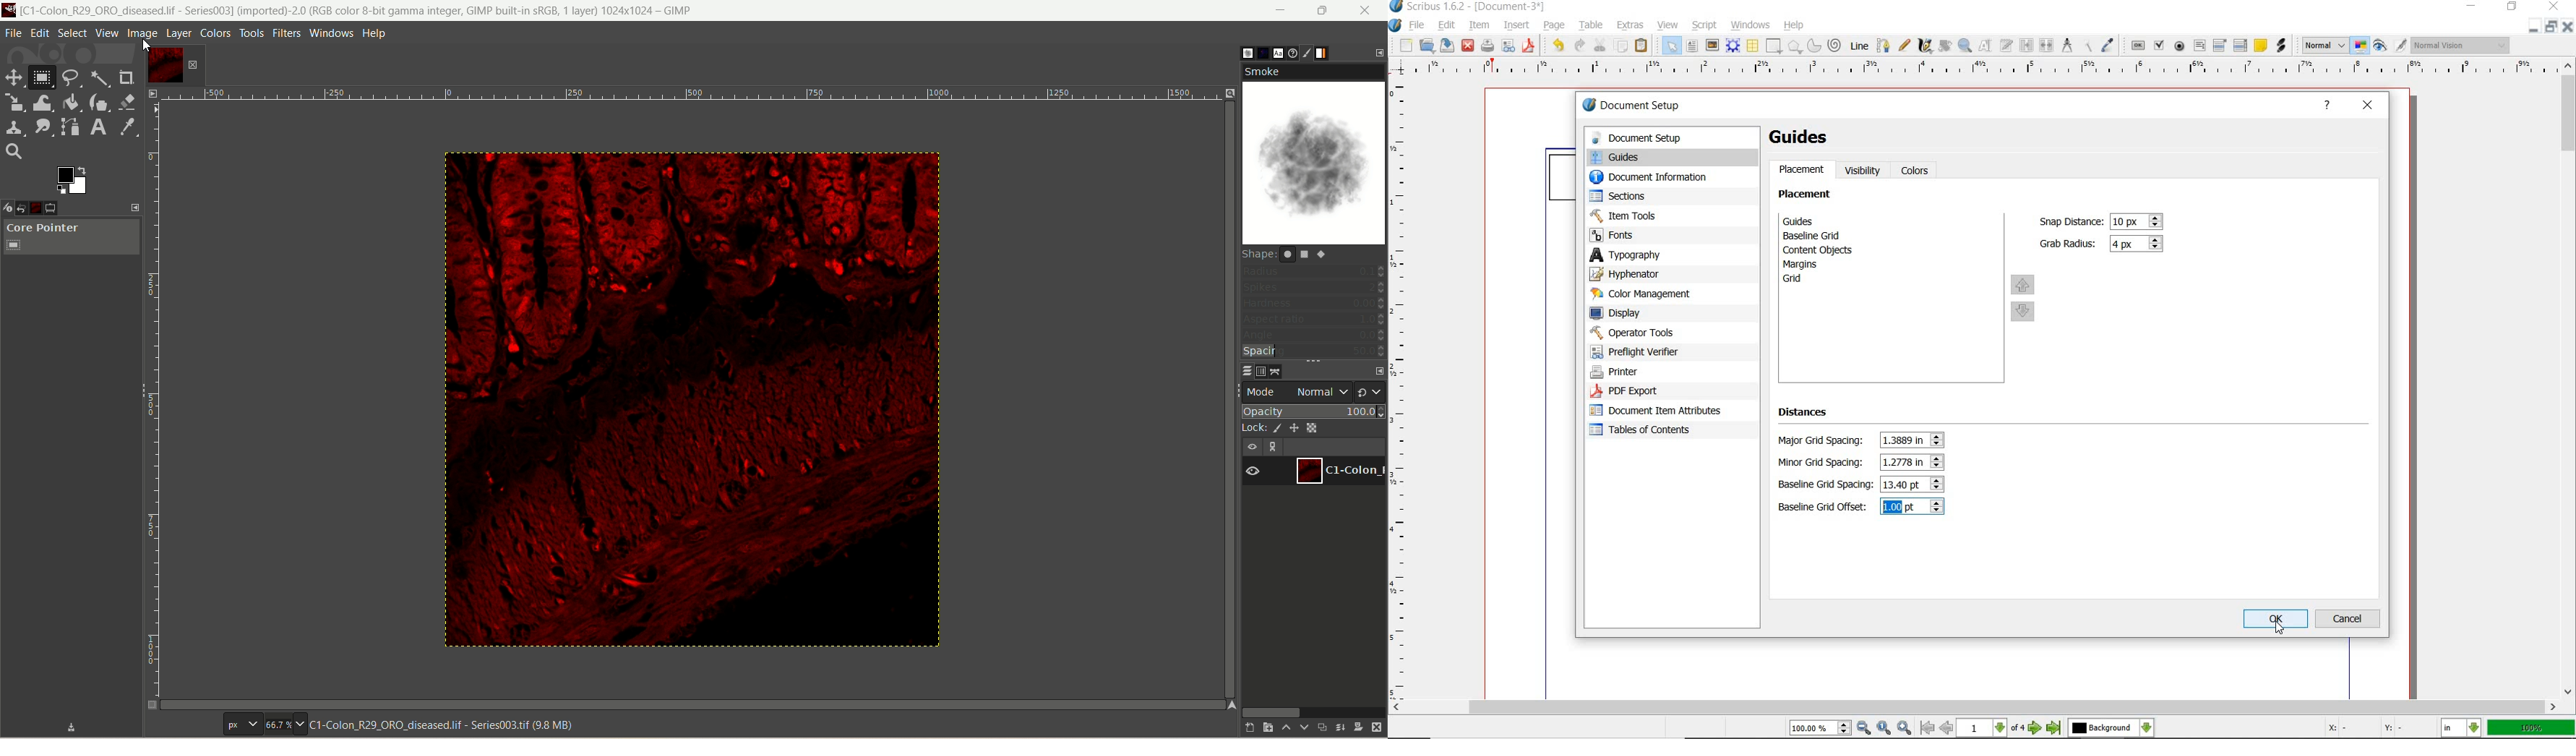 The height and width of the screenshot is (756, 2576). What do you see at coordinates (1713, 46) in the screenshot?
I see `image frame` at bounding box center [1713, 46].